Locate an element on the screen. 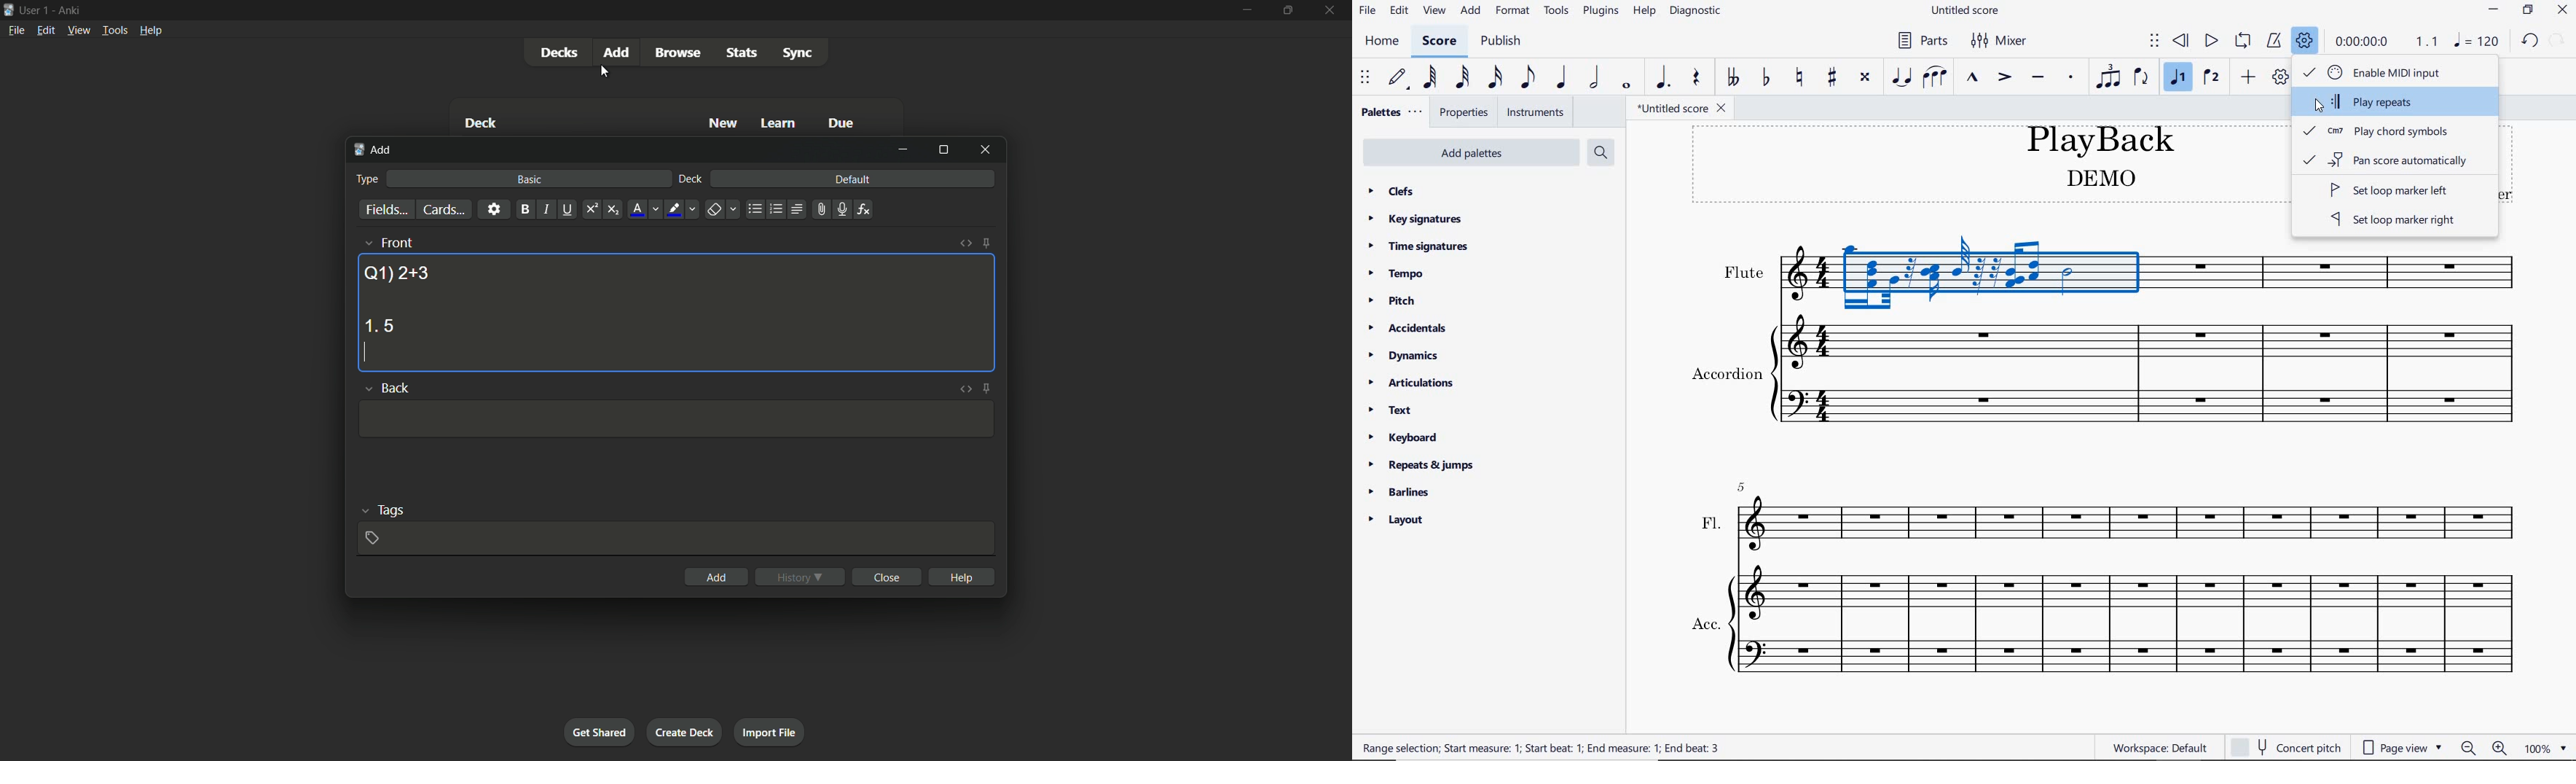 The width and height of the screenshot is (2576, 784). user 1 is located at coordinates (35, 8).